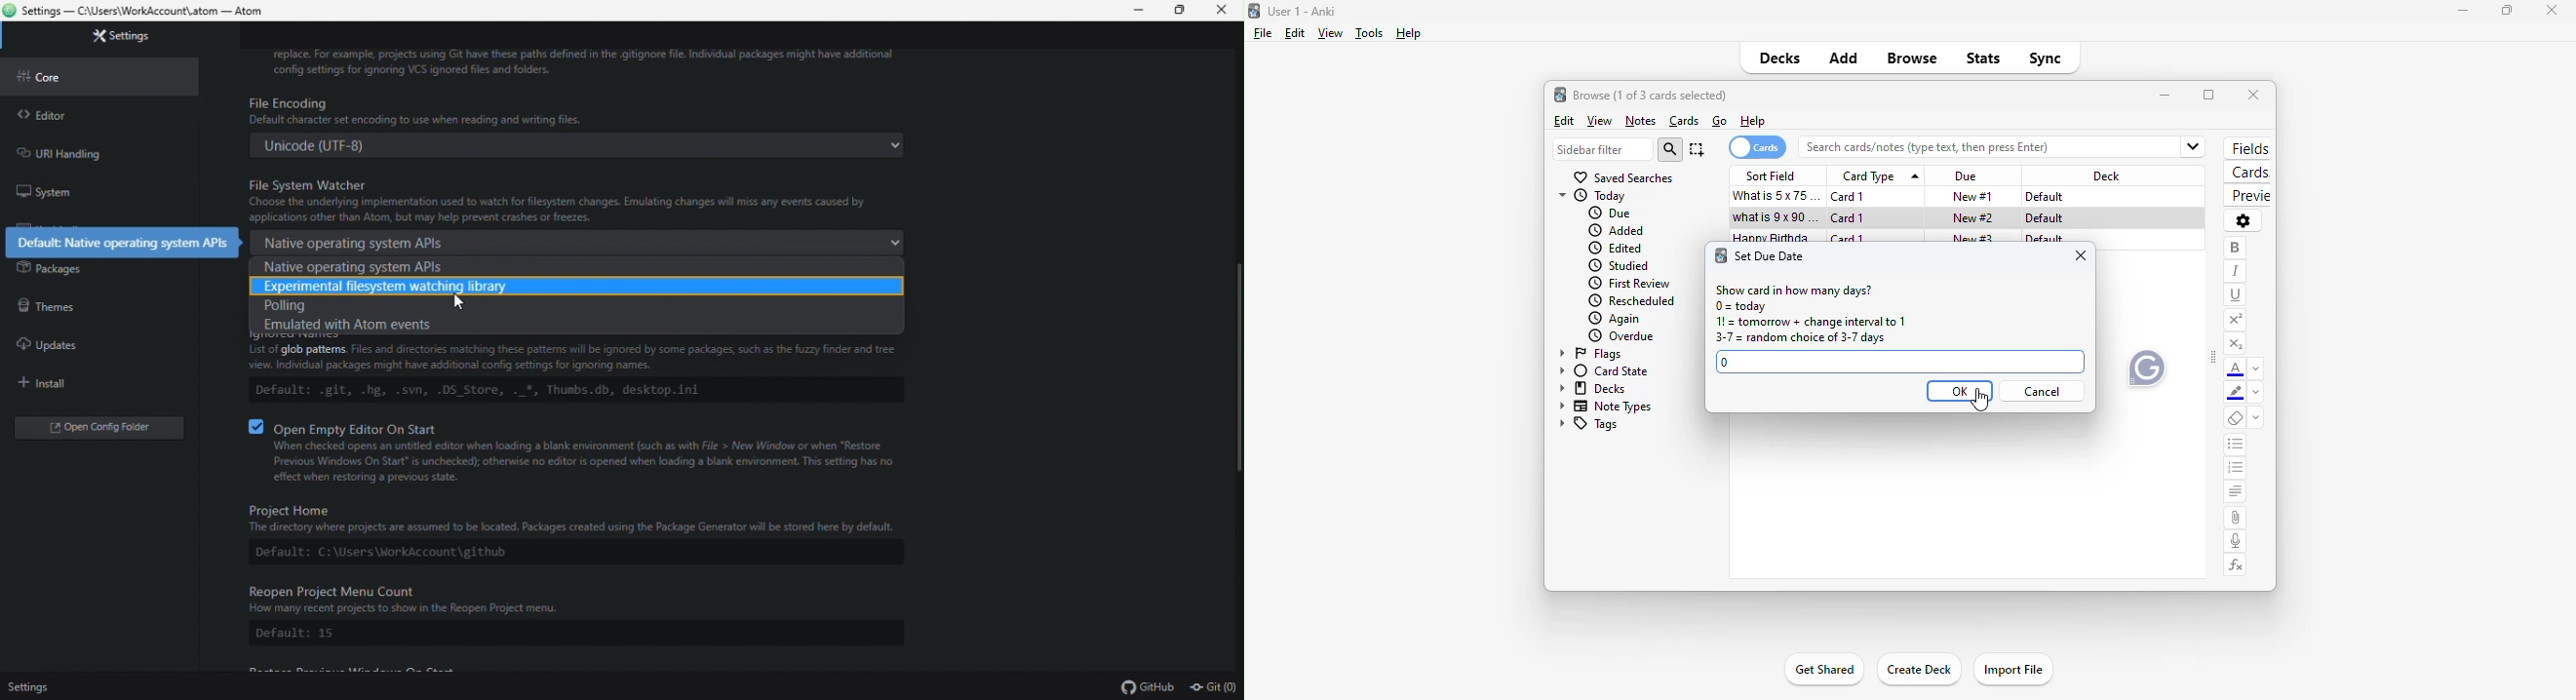 This screenshot has width=2576, height=700. Describe the element at coordinates (1410, 34) in the screenshot. I see `help` at that location.